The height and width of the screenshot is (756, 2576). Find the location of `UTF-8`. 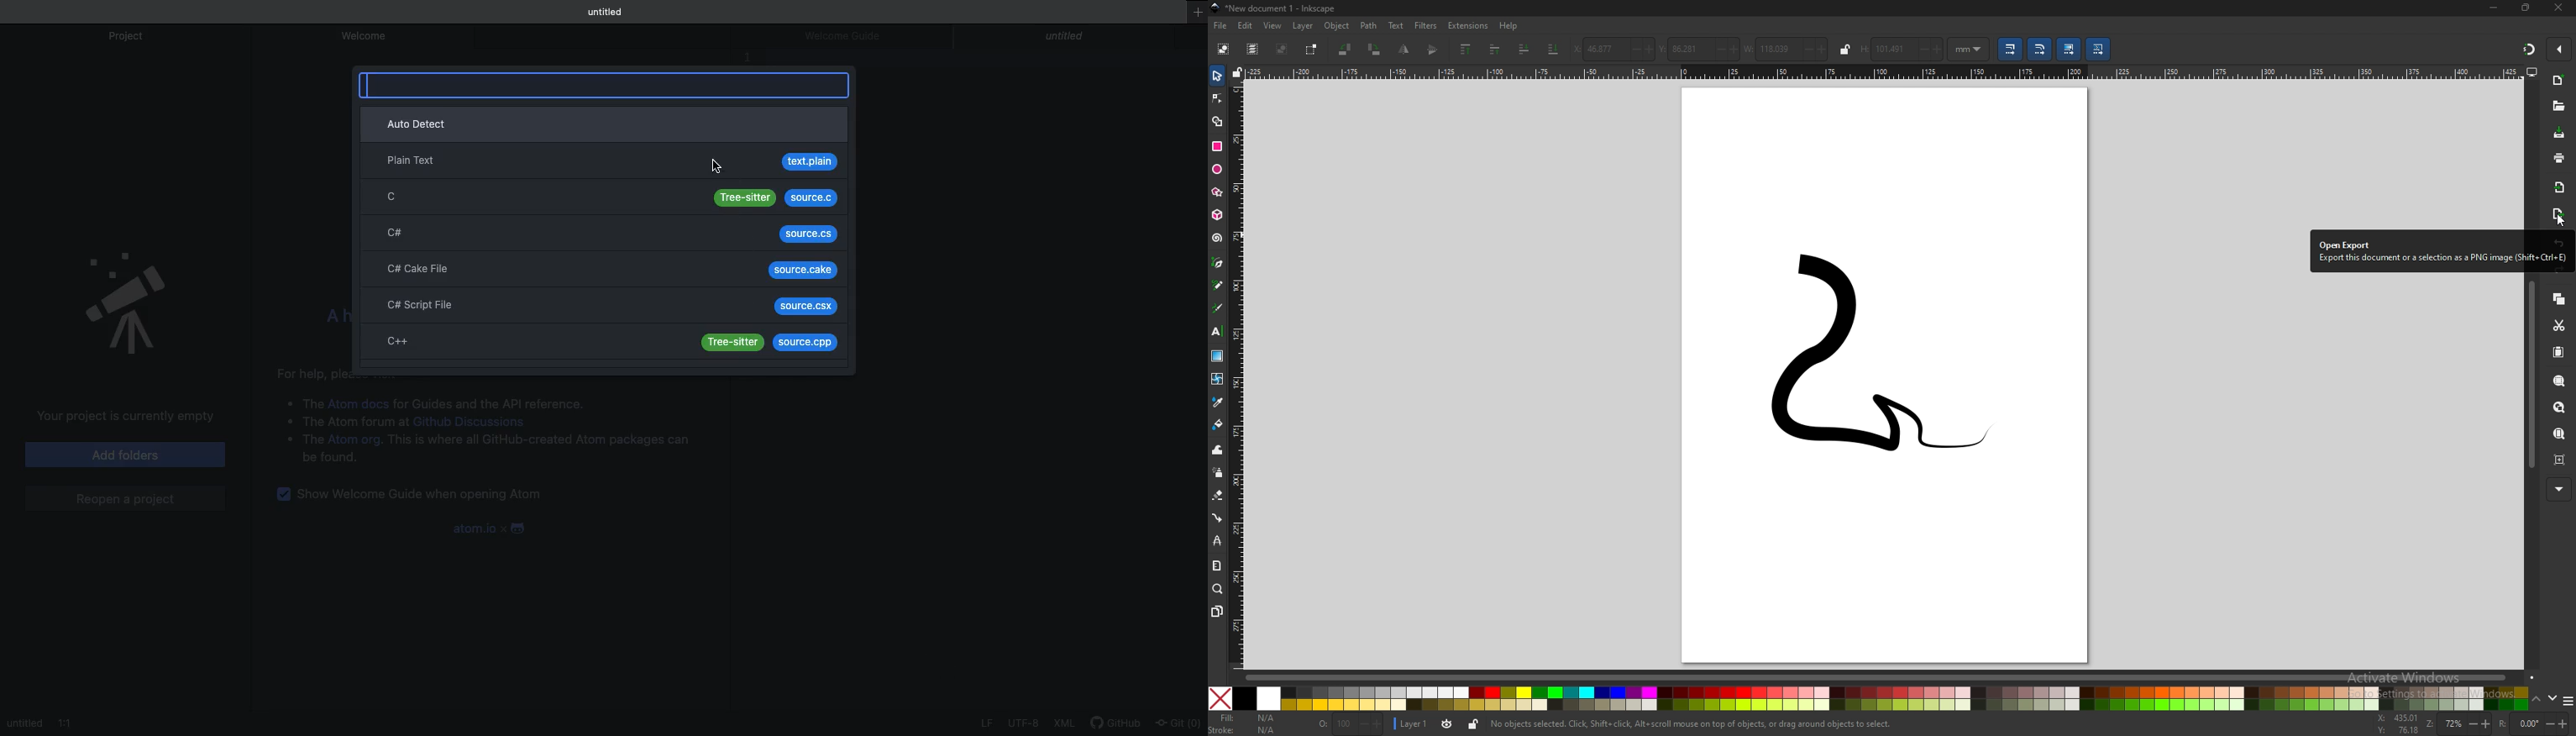

UTF-8 is located at coordinates (1025, 722).